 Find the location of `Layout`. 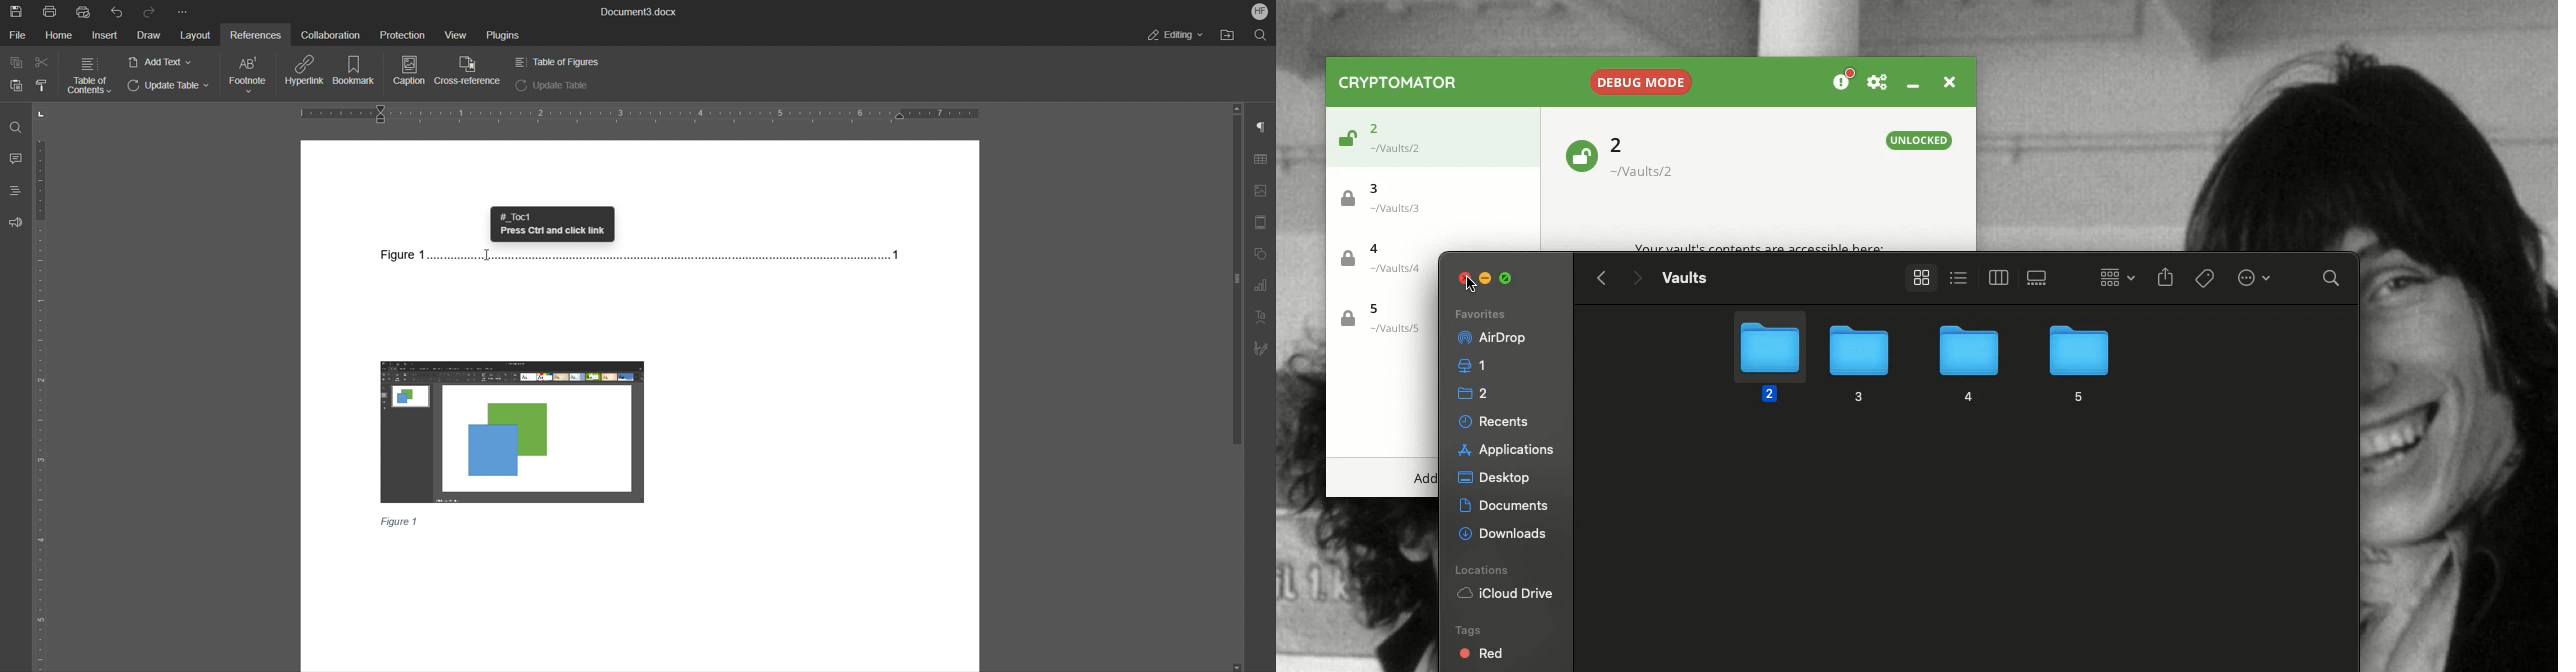

Layout is located at coordinates (195, 35).